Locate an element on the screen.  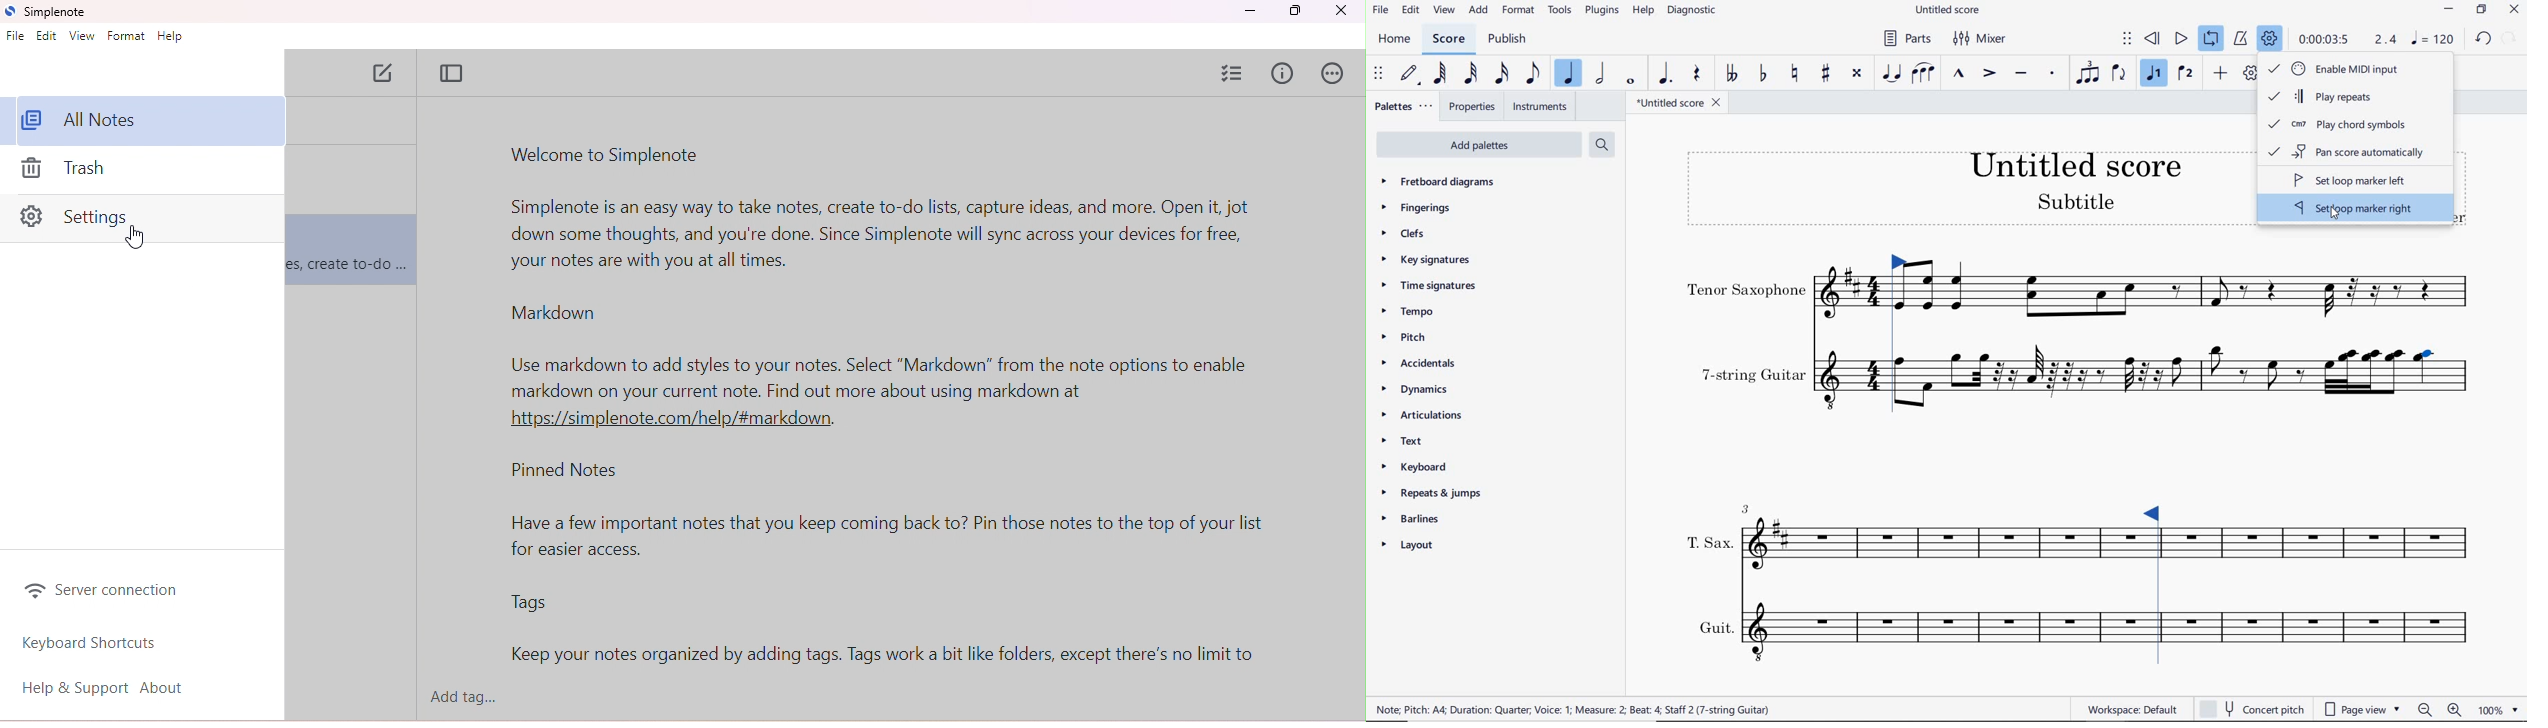
view is located at coordinates (83, 36).